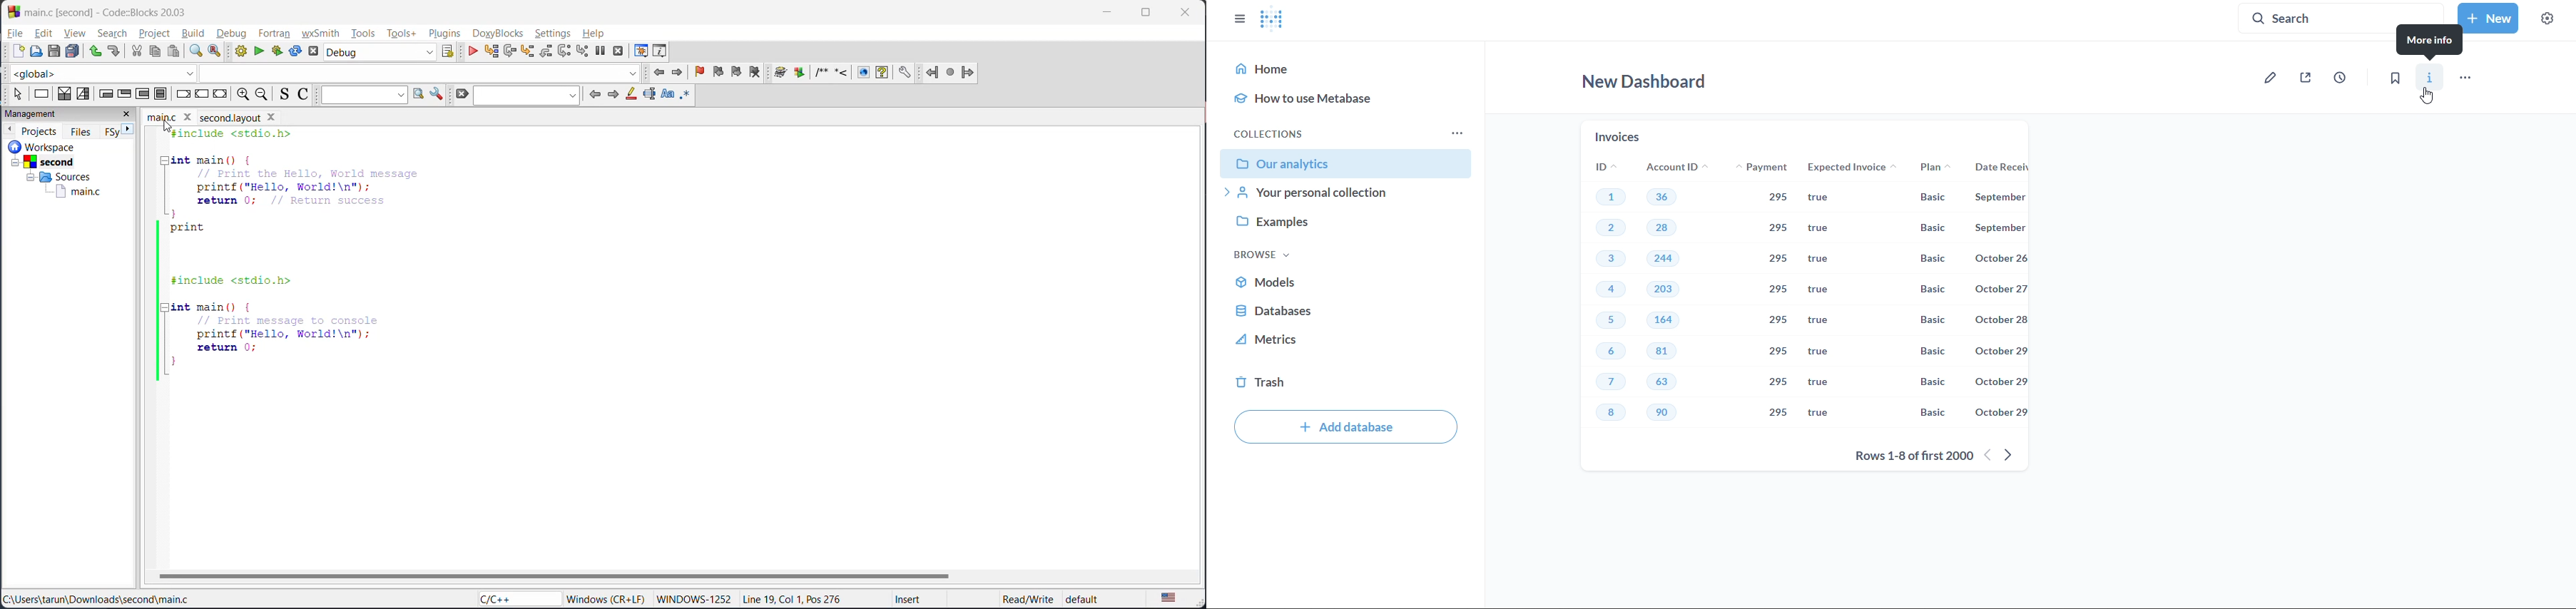 The width and height of the screenshot is (2576, 616). What do you see at coordinates (154, 52) in the screenshot?
I see `copy` at bounding box center [154, 52].